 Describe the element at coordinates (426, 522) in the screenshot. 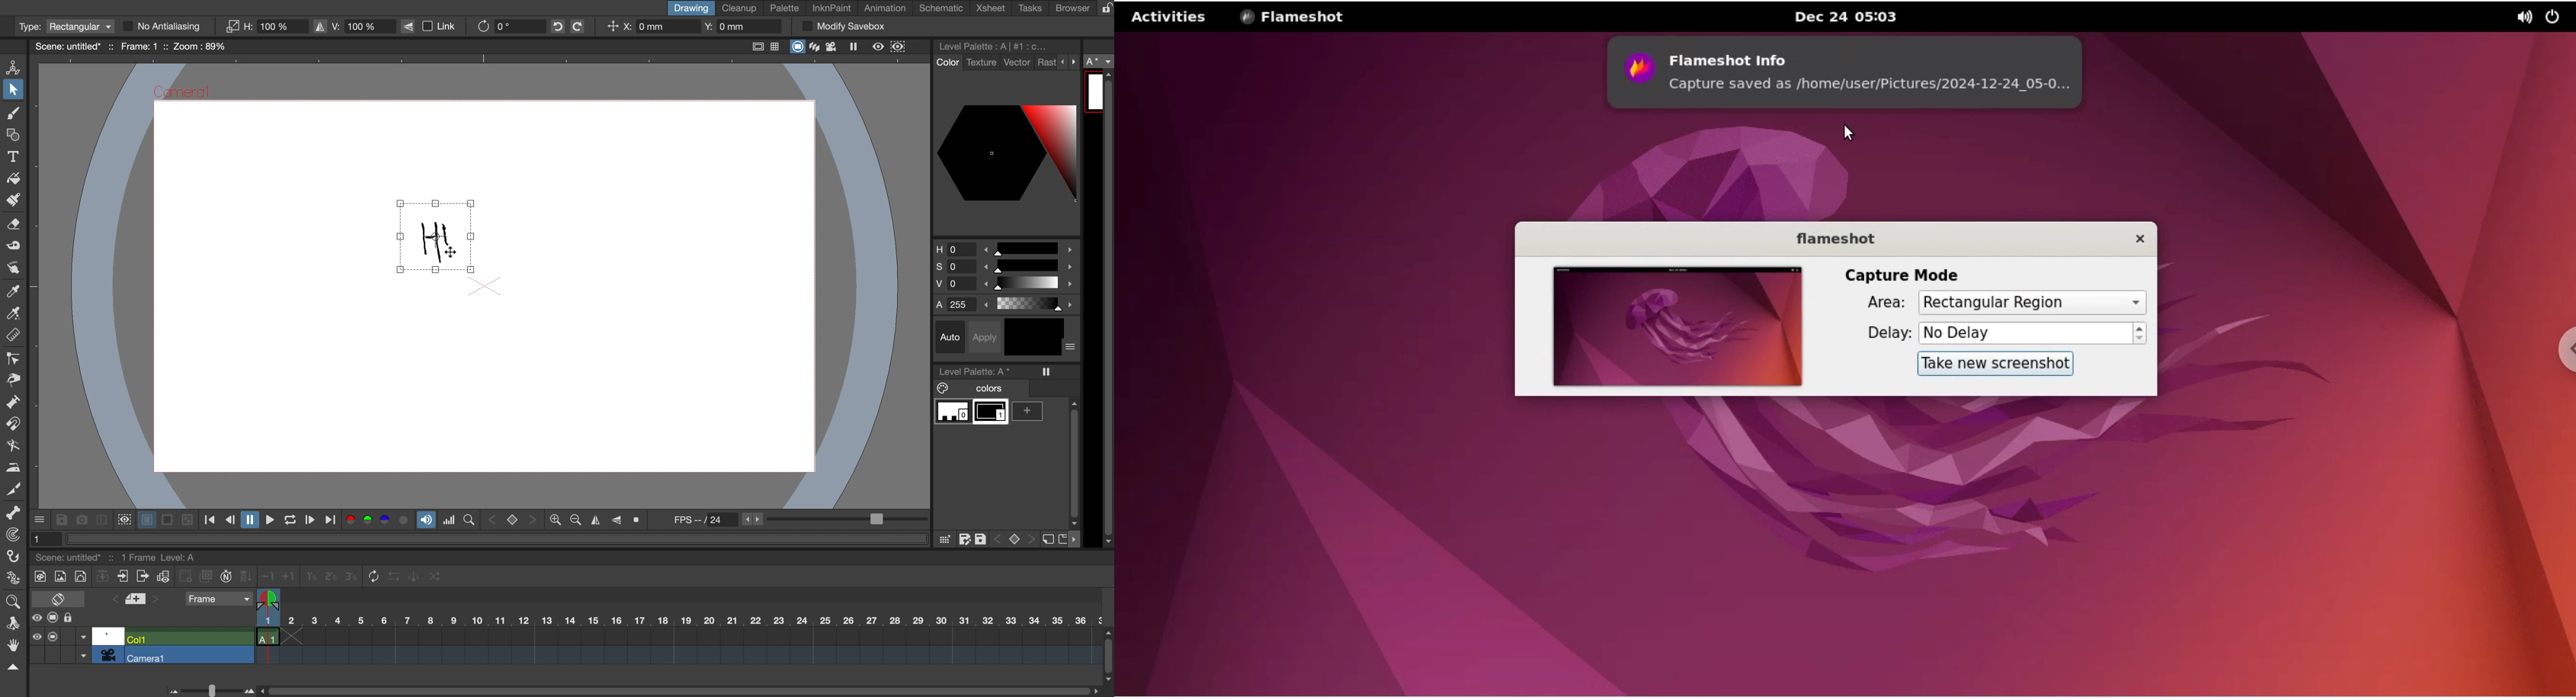

I see `soundtrack` at that location.